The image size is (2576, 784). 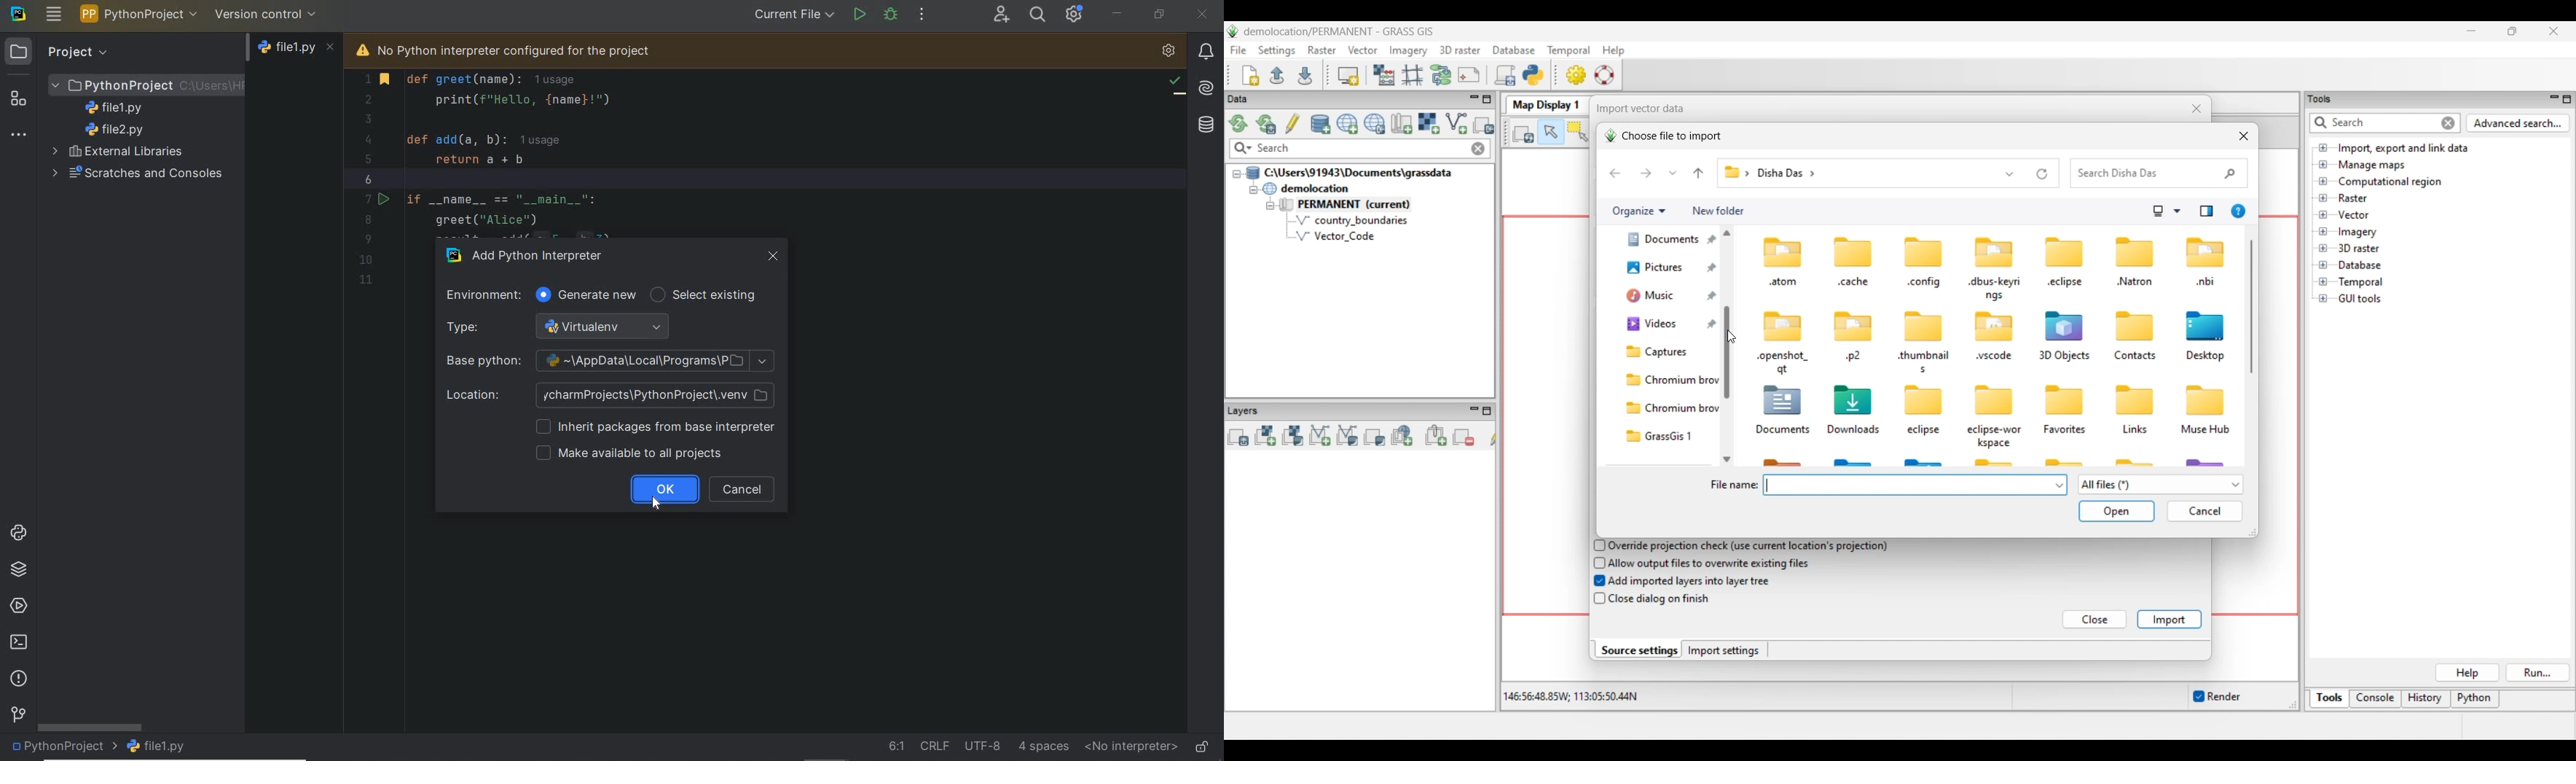 What do you see at coordinates (632, 455) in the screenshot?
I see `Make available to all projects` at bounding box center [632, 455].